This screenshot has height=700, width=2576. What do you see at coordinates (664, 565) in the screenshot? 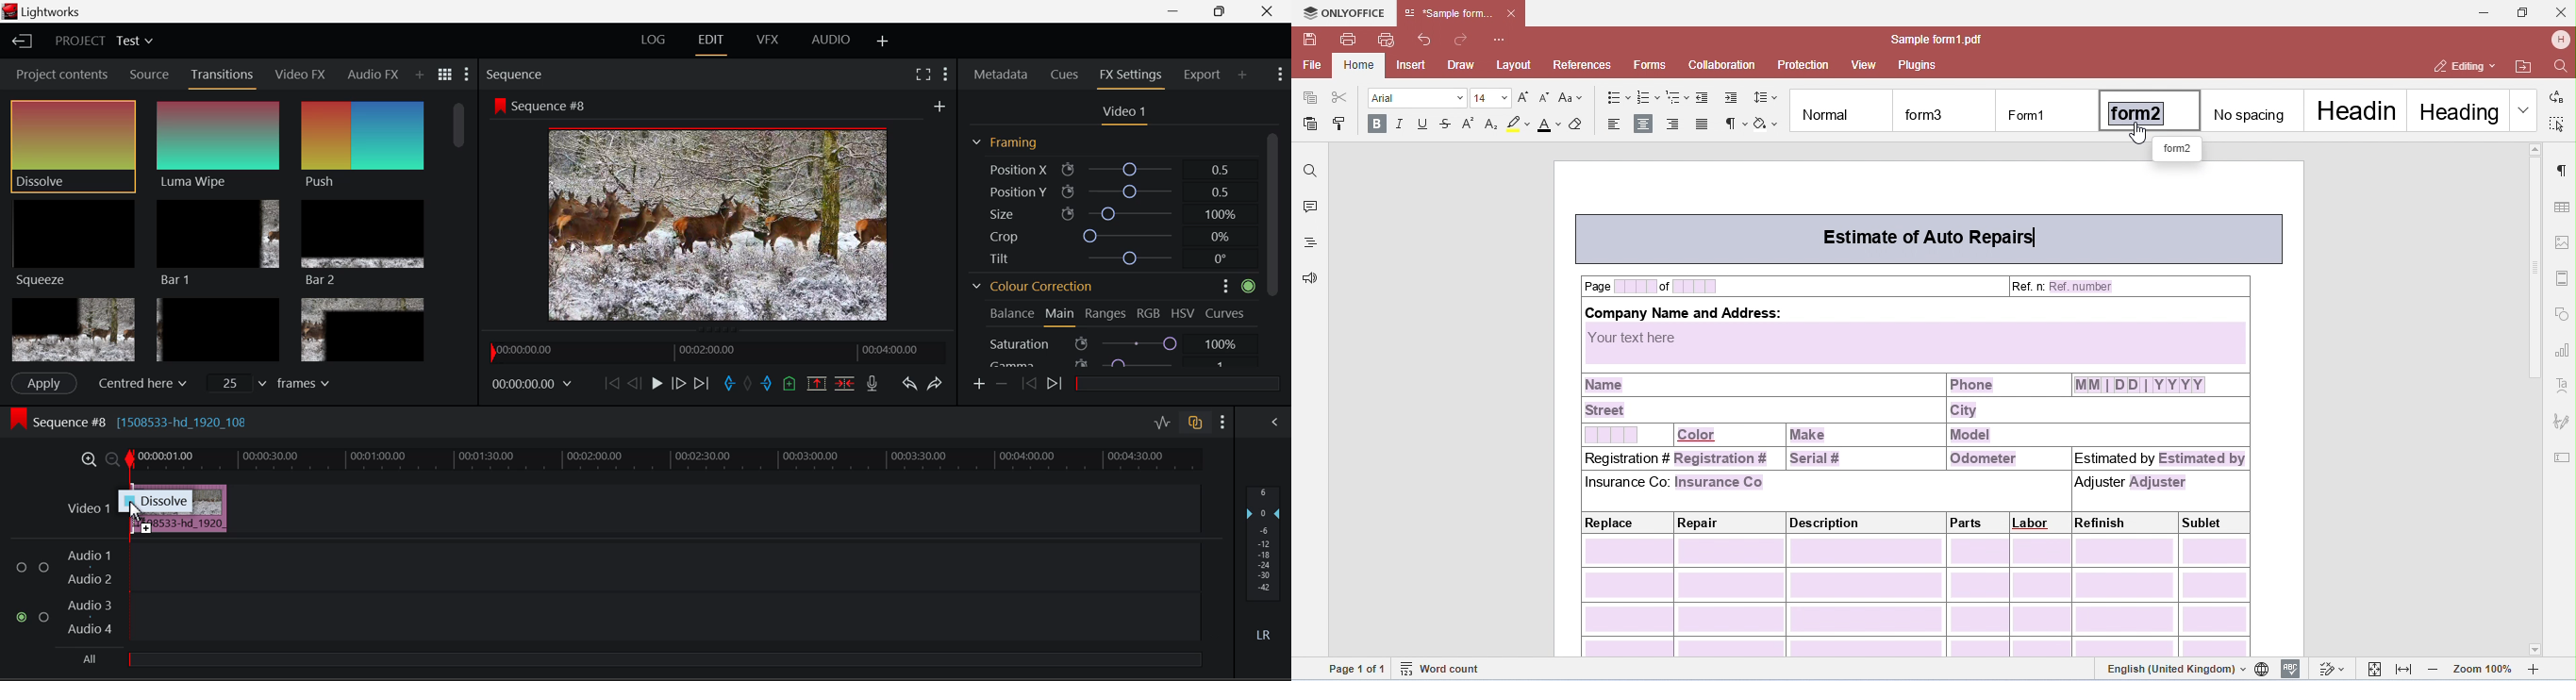
I see `Audio Input Field` at bounding box center [664, 565].